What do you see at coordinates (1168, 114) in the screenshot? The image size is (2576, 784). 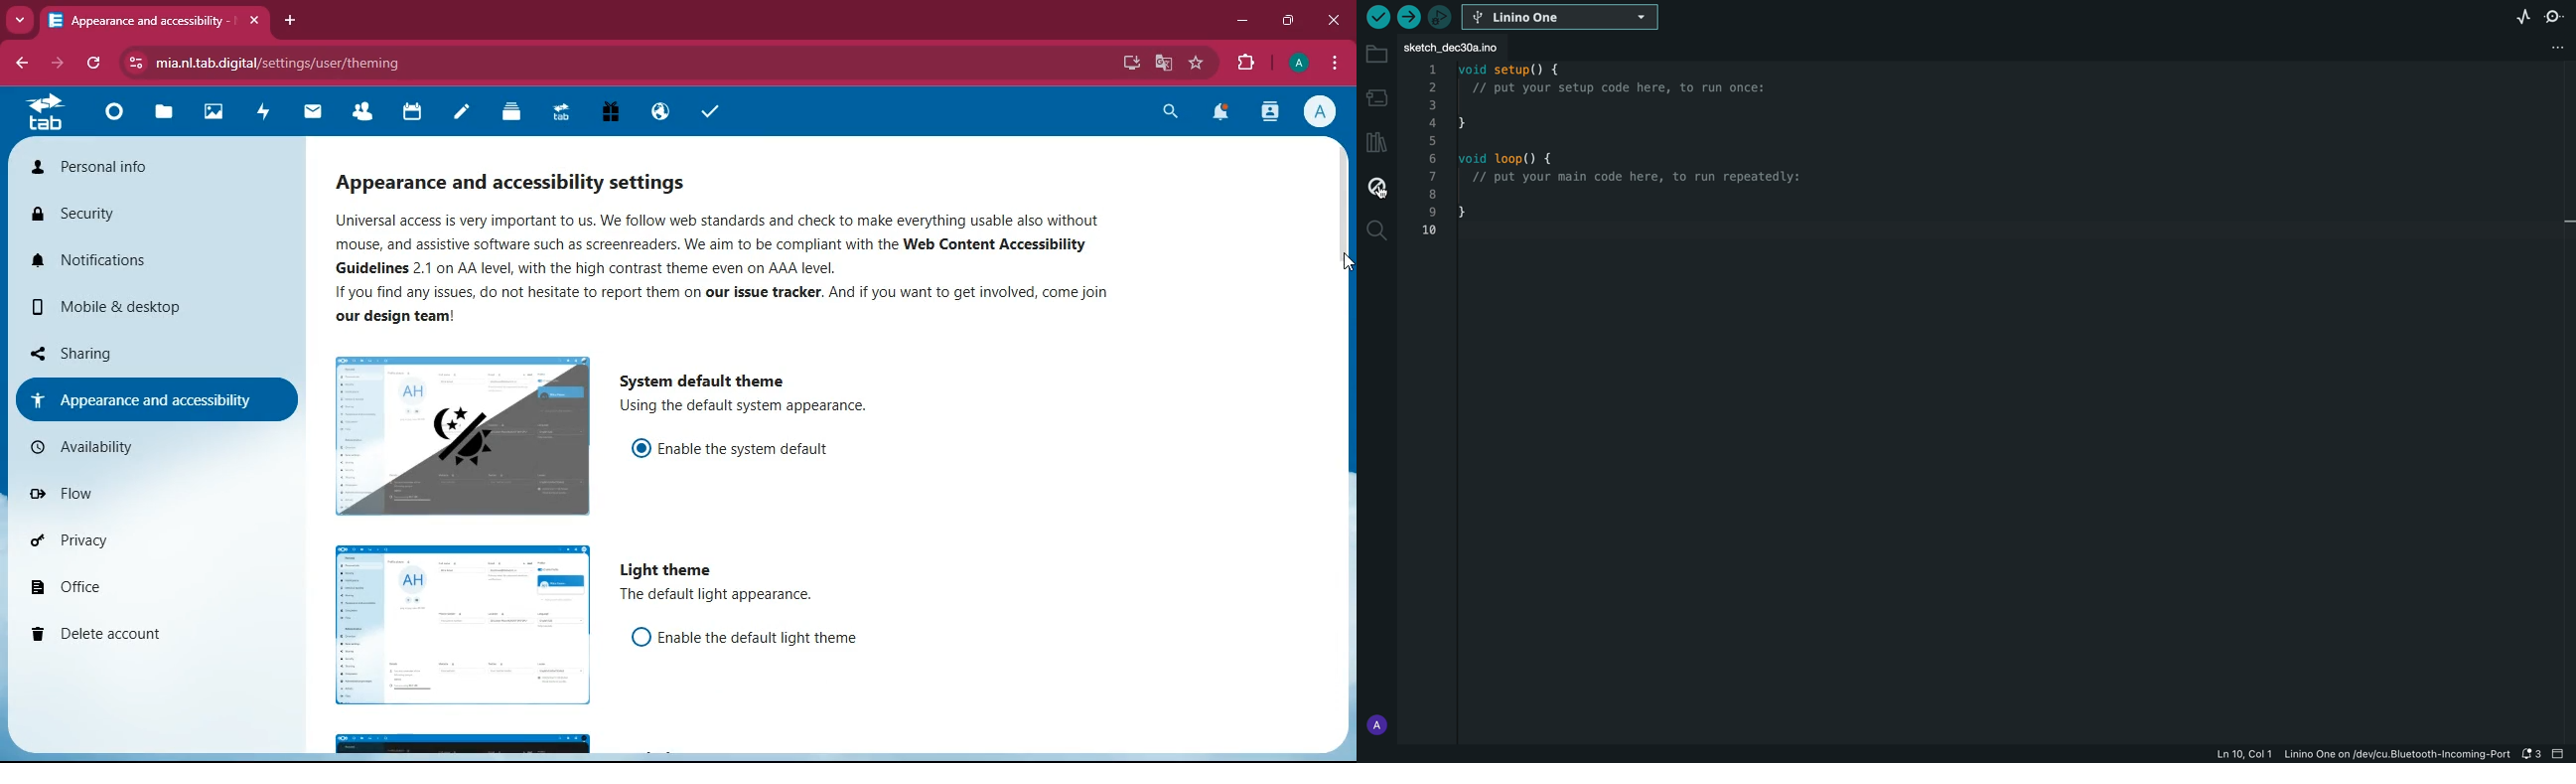 I see `search` at bounding box center [1168, 114].